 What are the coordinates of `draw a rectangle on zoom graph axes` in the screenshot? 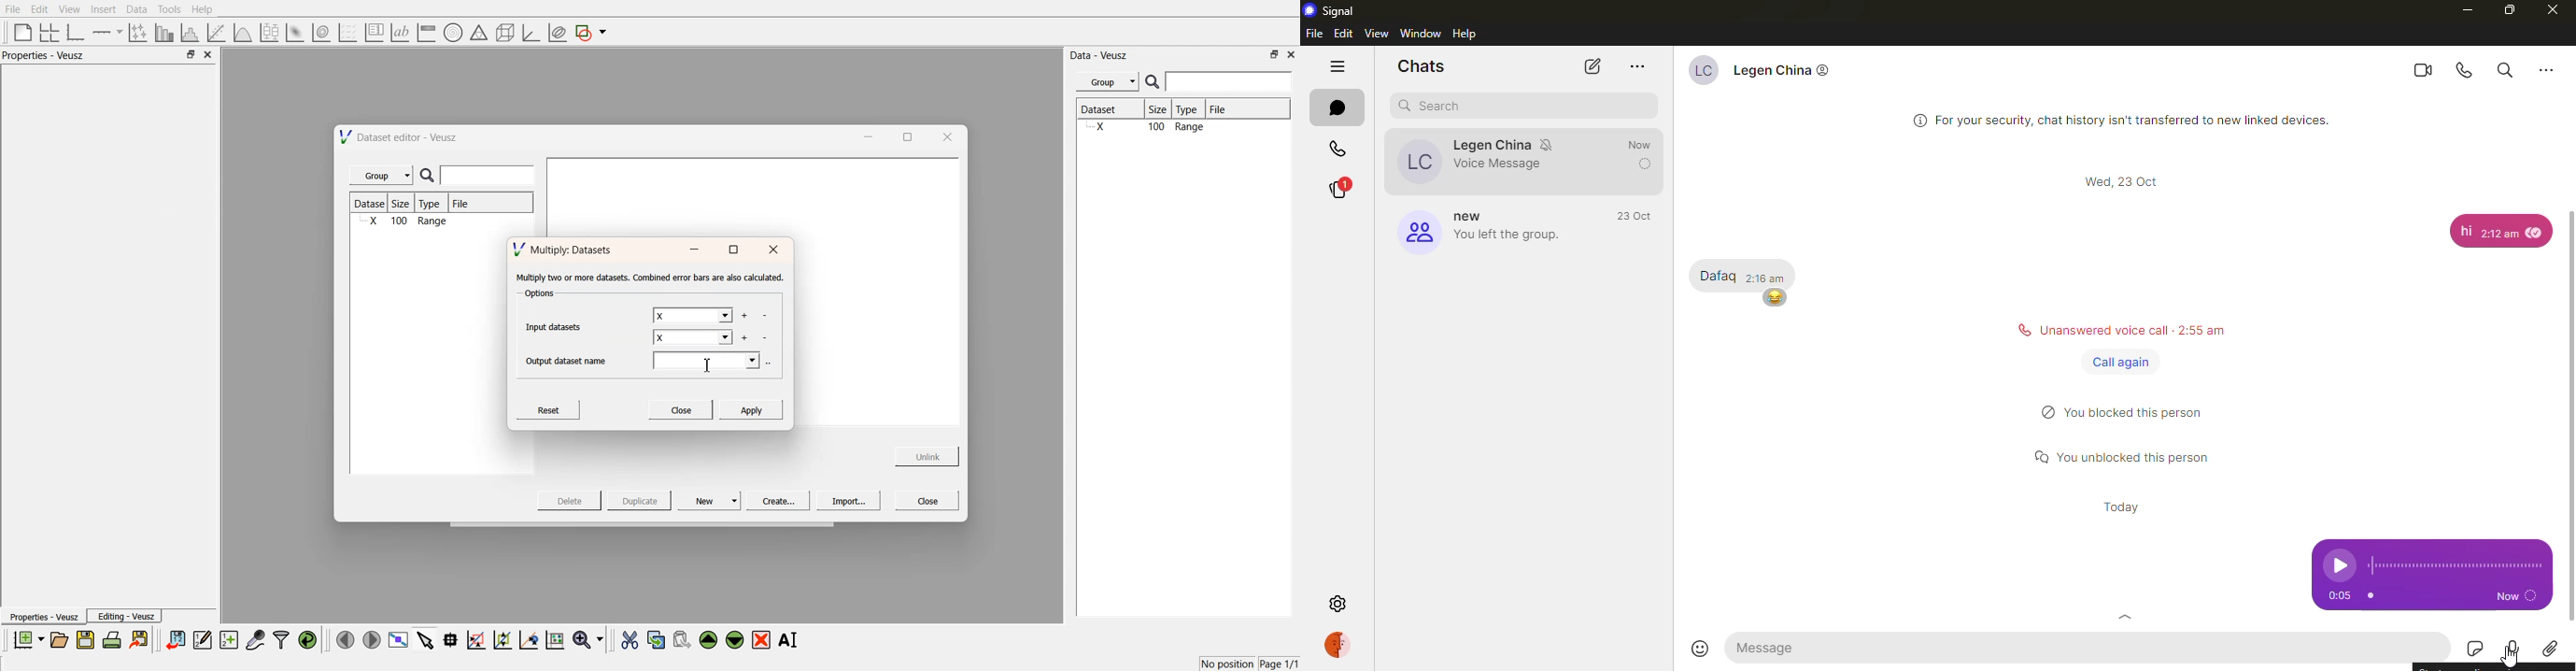 It's located at (476, 638).